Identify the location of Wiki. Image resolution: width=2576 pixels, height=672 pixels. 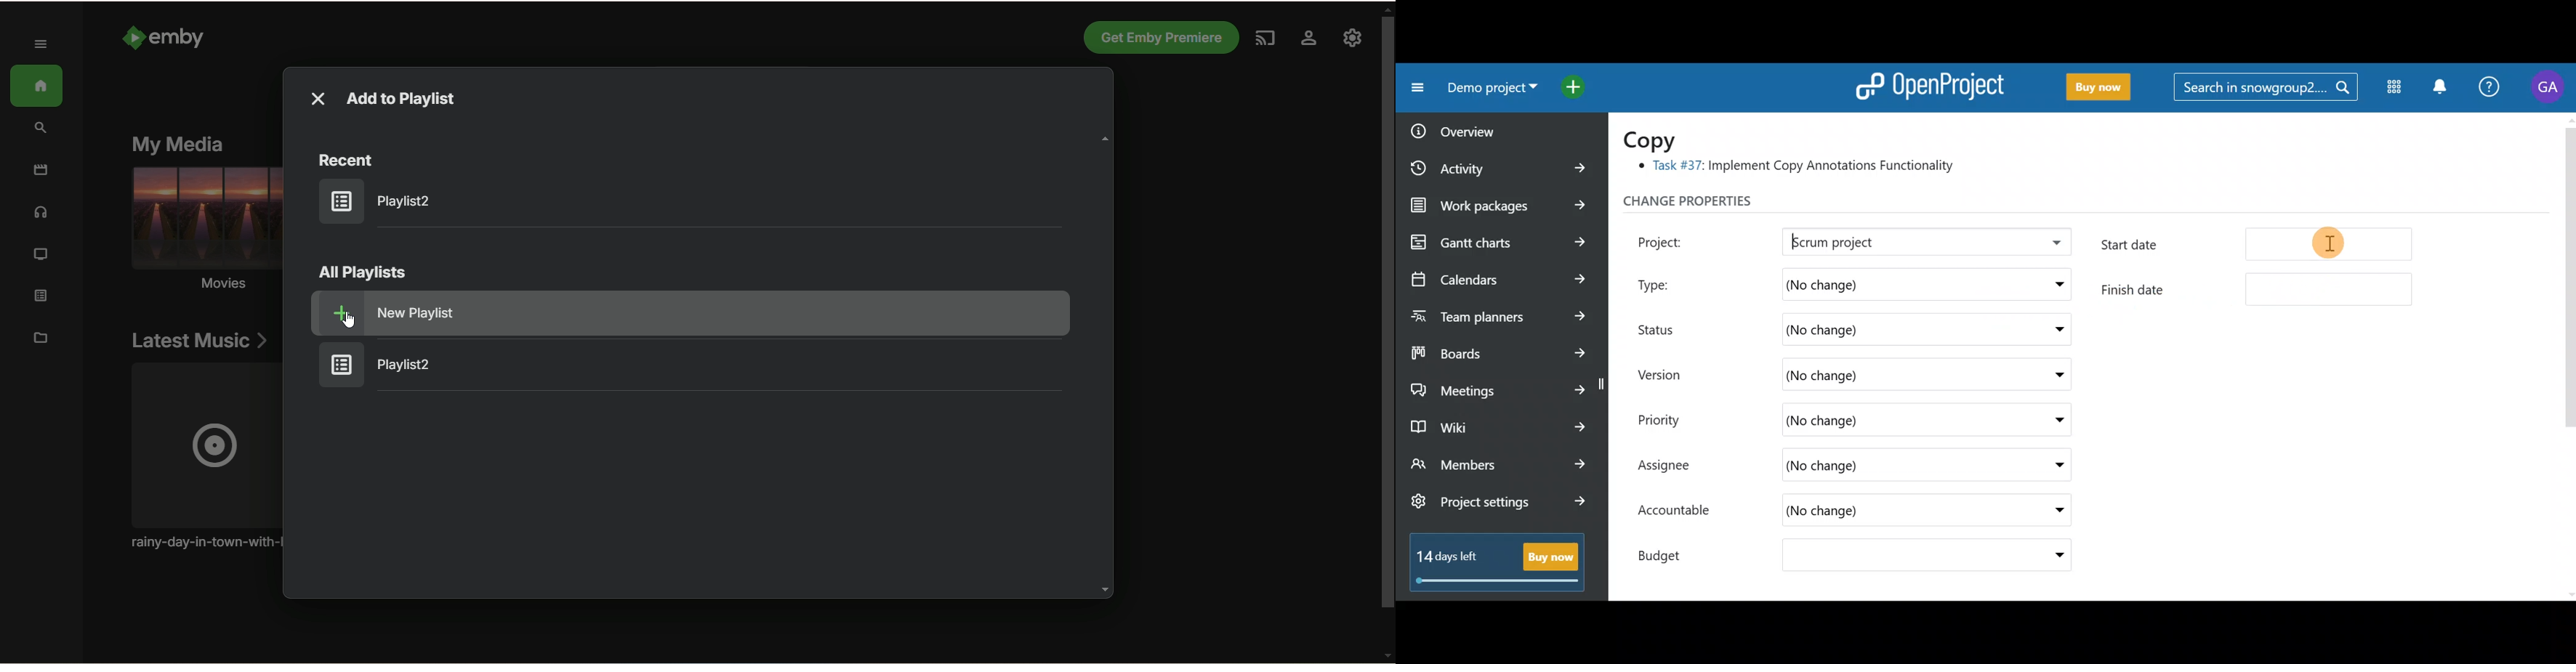
(1496, 424).